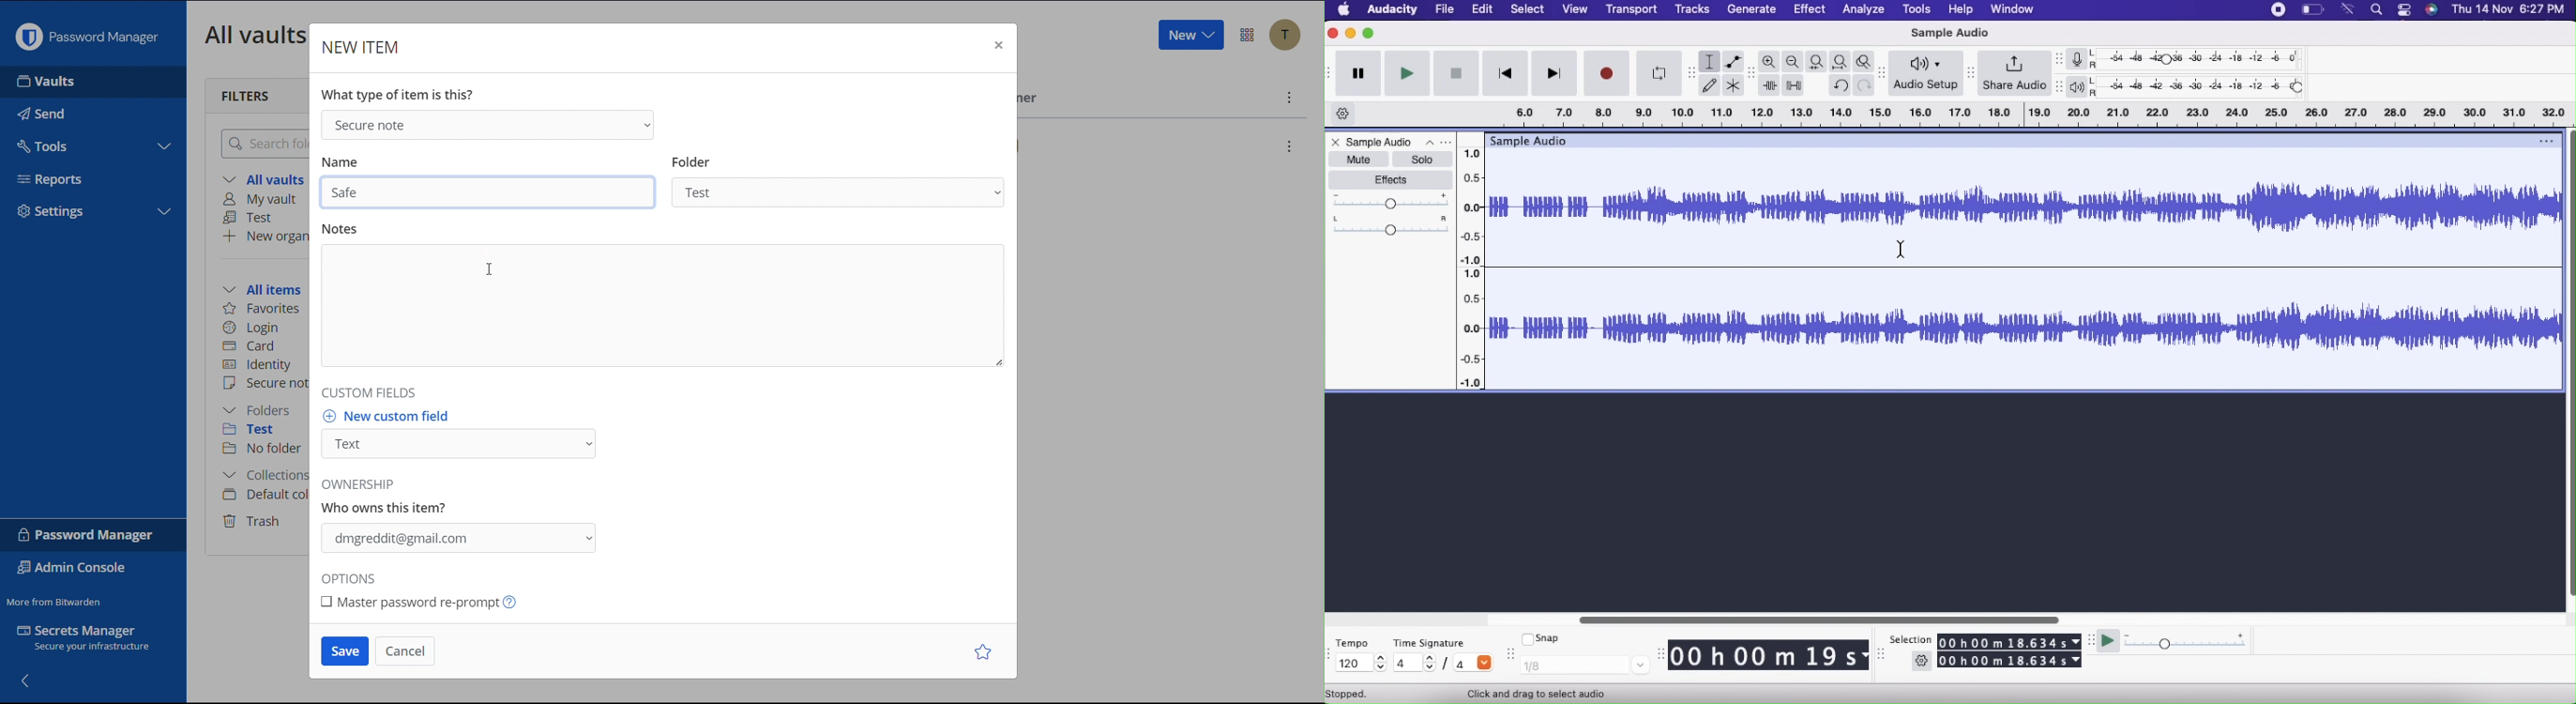 The width and height of the screenshot is (2576, 728). Describe the element at coordinates (2027, 263) in the screenshot. I see `Audio File` at that location.